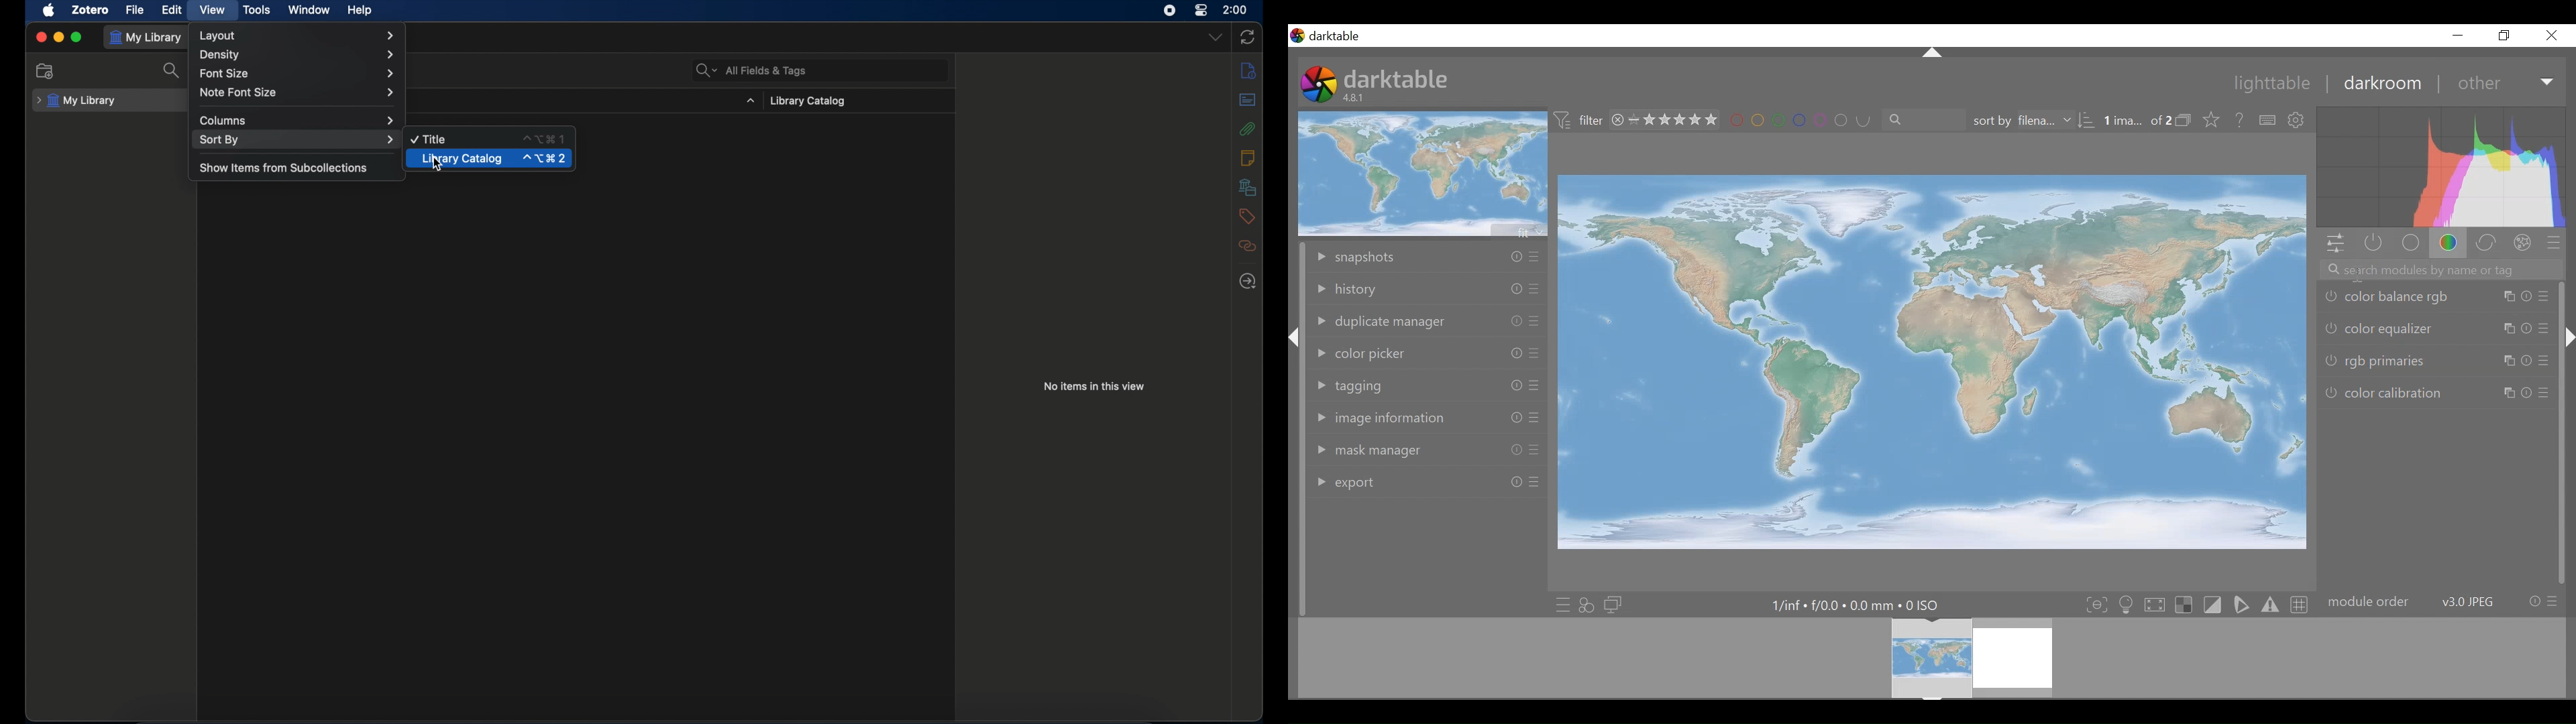 This screenshot has width=2576, height=728. I want to click on screen recorder, so click(1170, 11).